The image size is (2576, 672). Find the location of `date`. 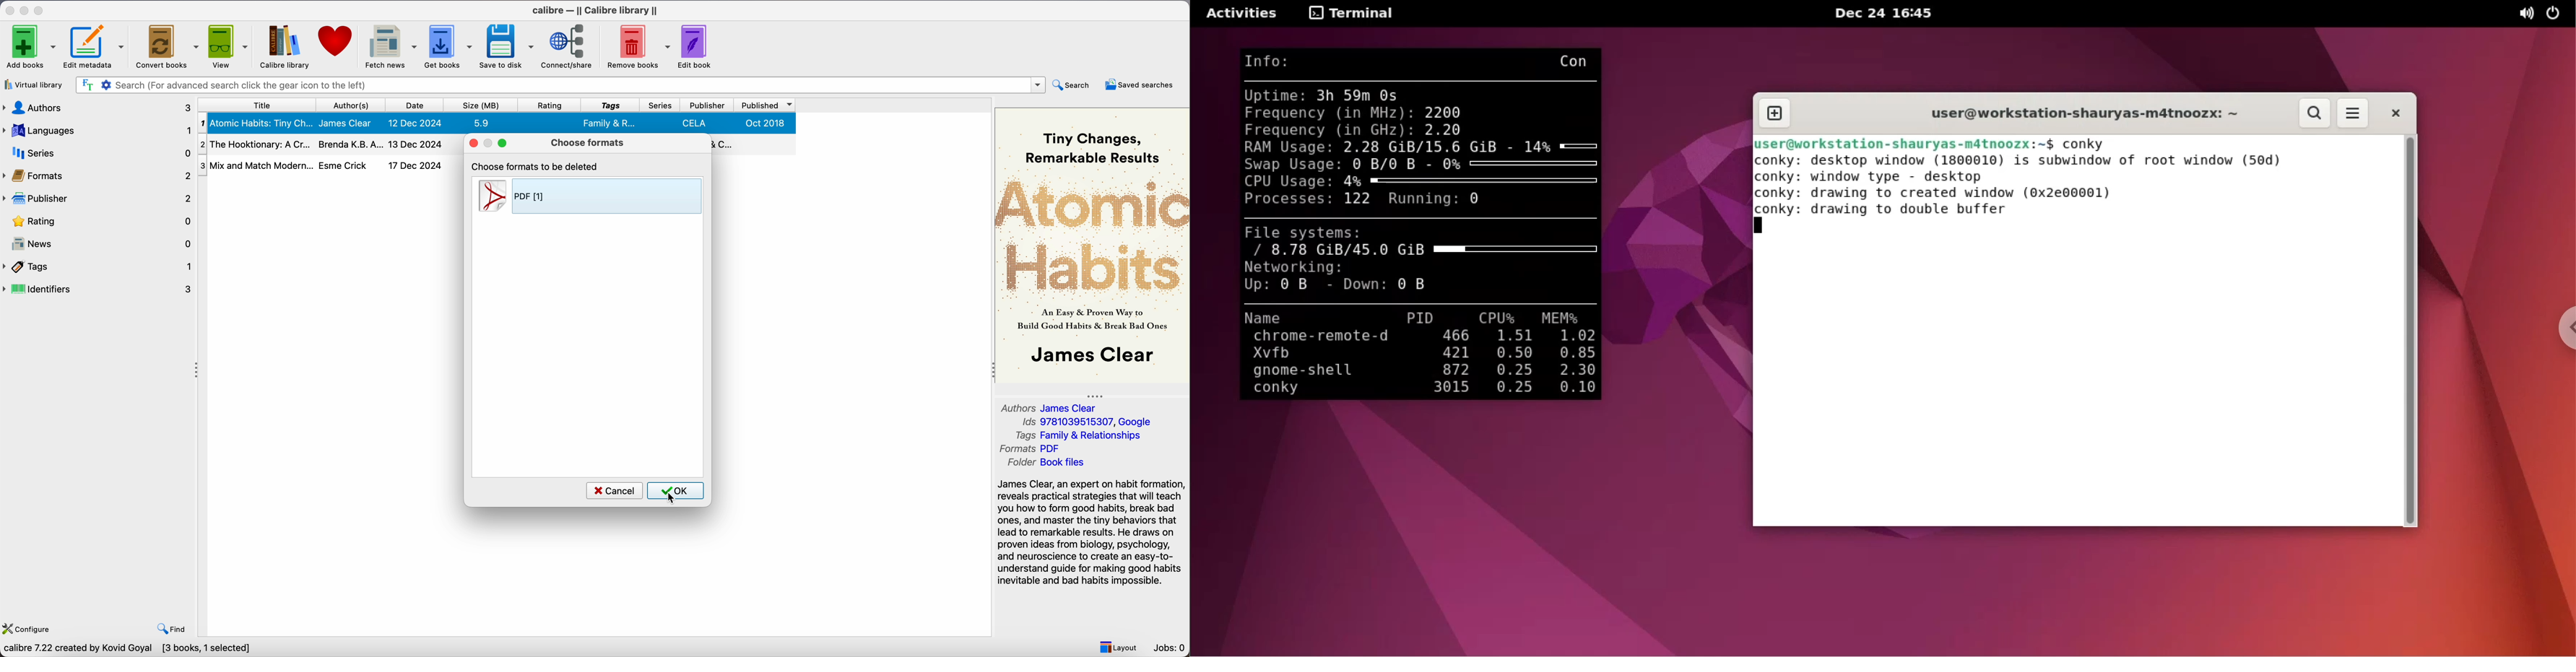

date is located at coordinates (418, 105).